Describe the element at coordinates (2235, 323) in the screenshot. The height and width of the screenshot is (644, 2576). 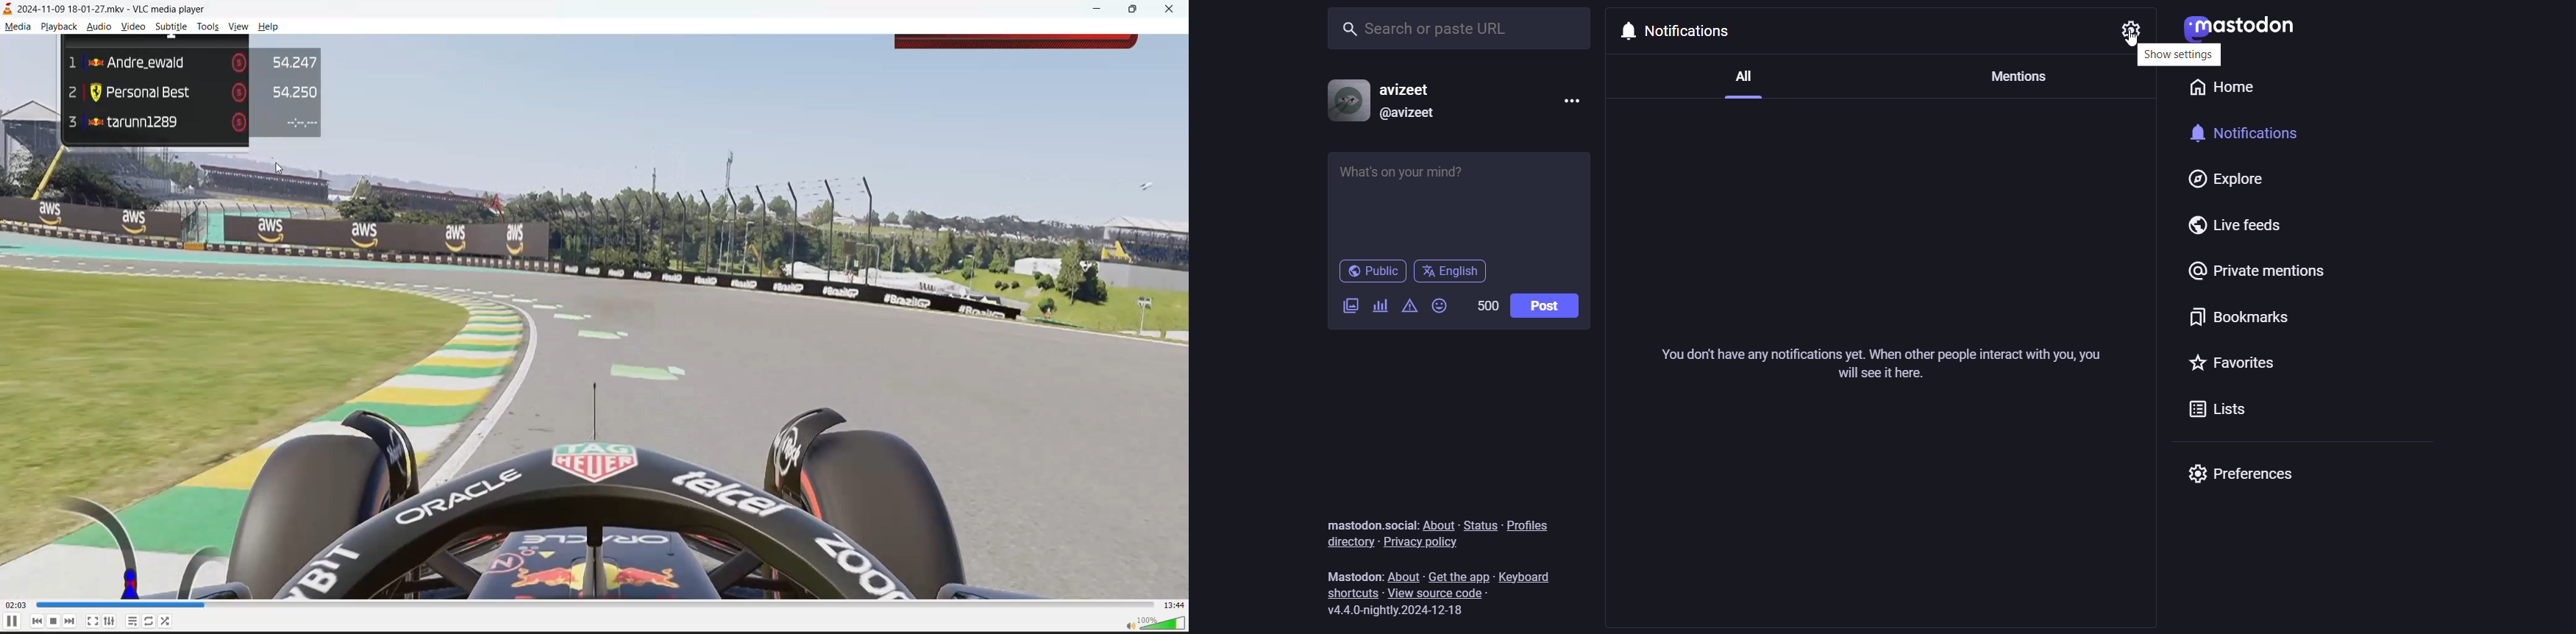
I see `bookmarks` at that location.